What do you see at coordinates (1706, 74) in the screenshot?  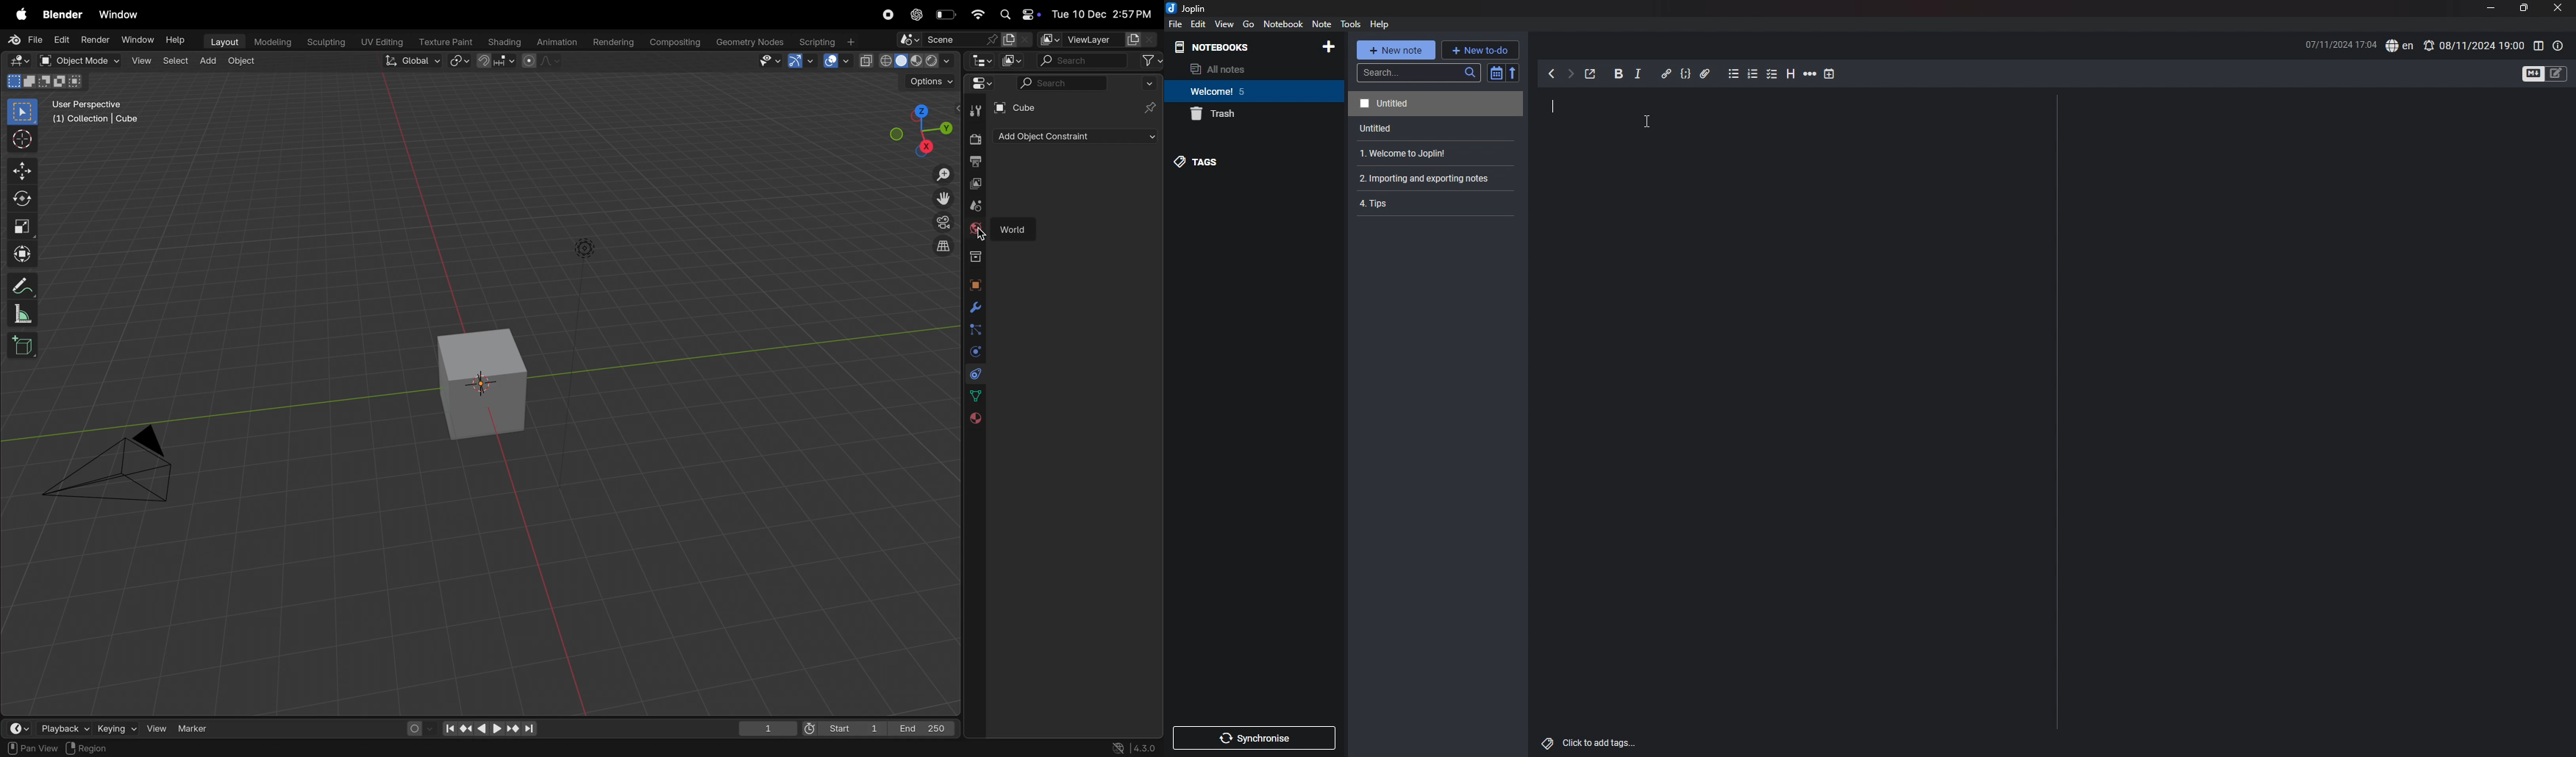 I see `attachment` at bounding box center [1706, 74].